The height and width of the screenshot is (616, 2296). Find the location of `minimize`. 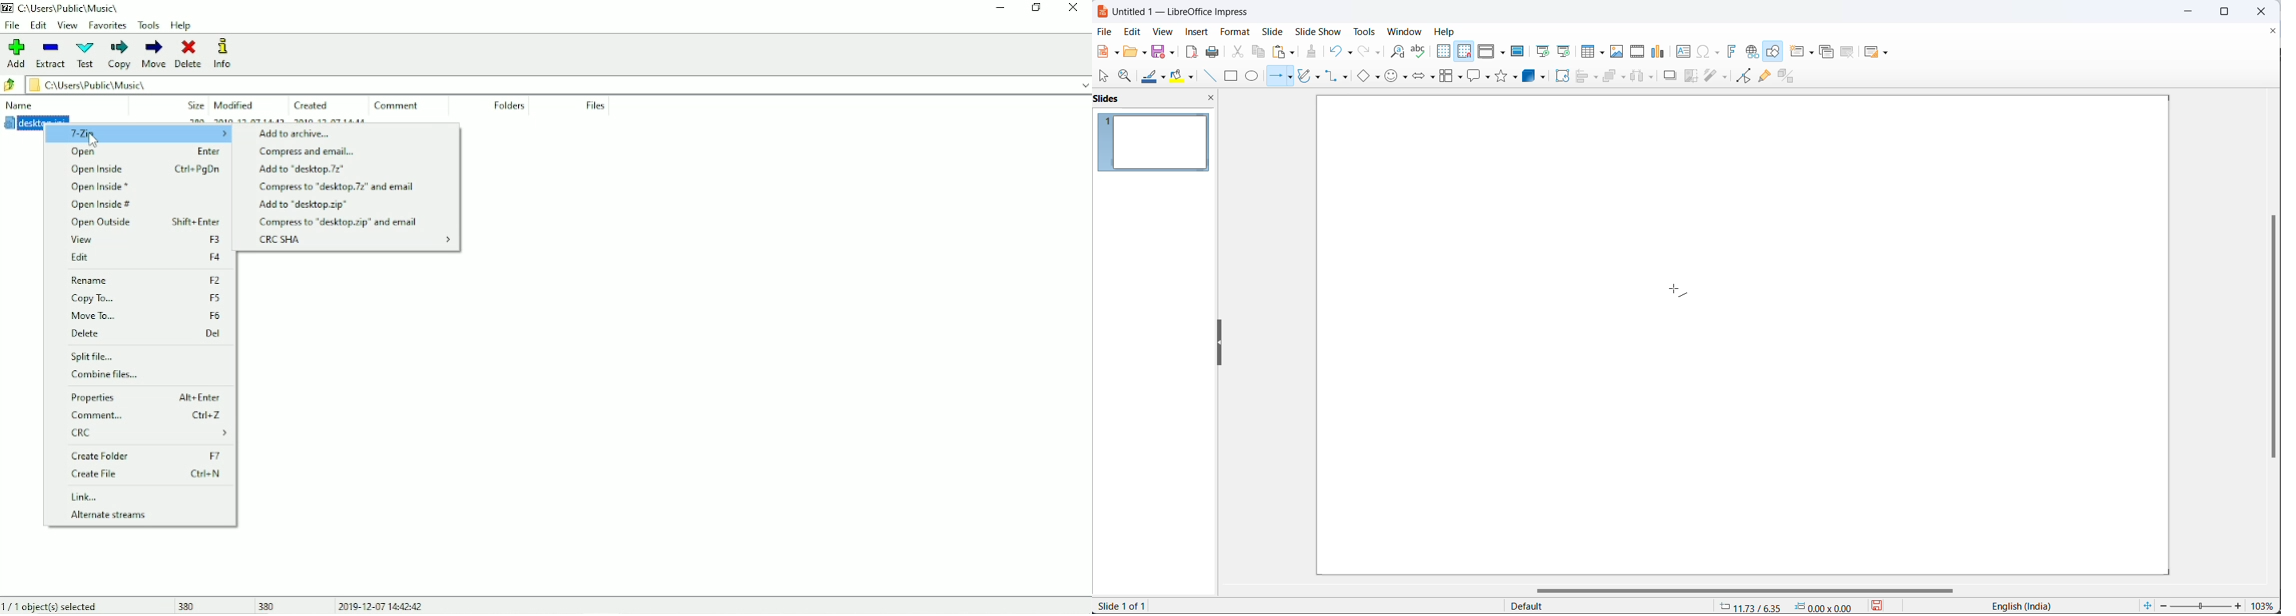

minimize is located at coordinates (2188, 11).